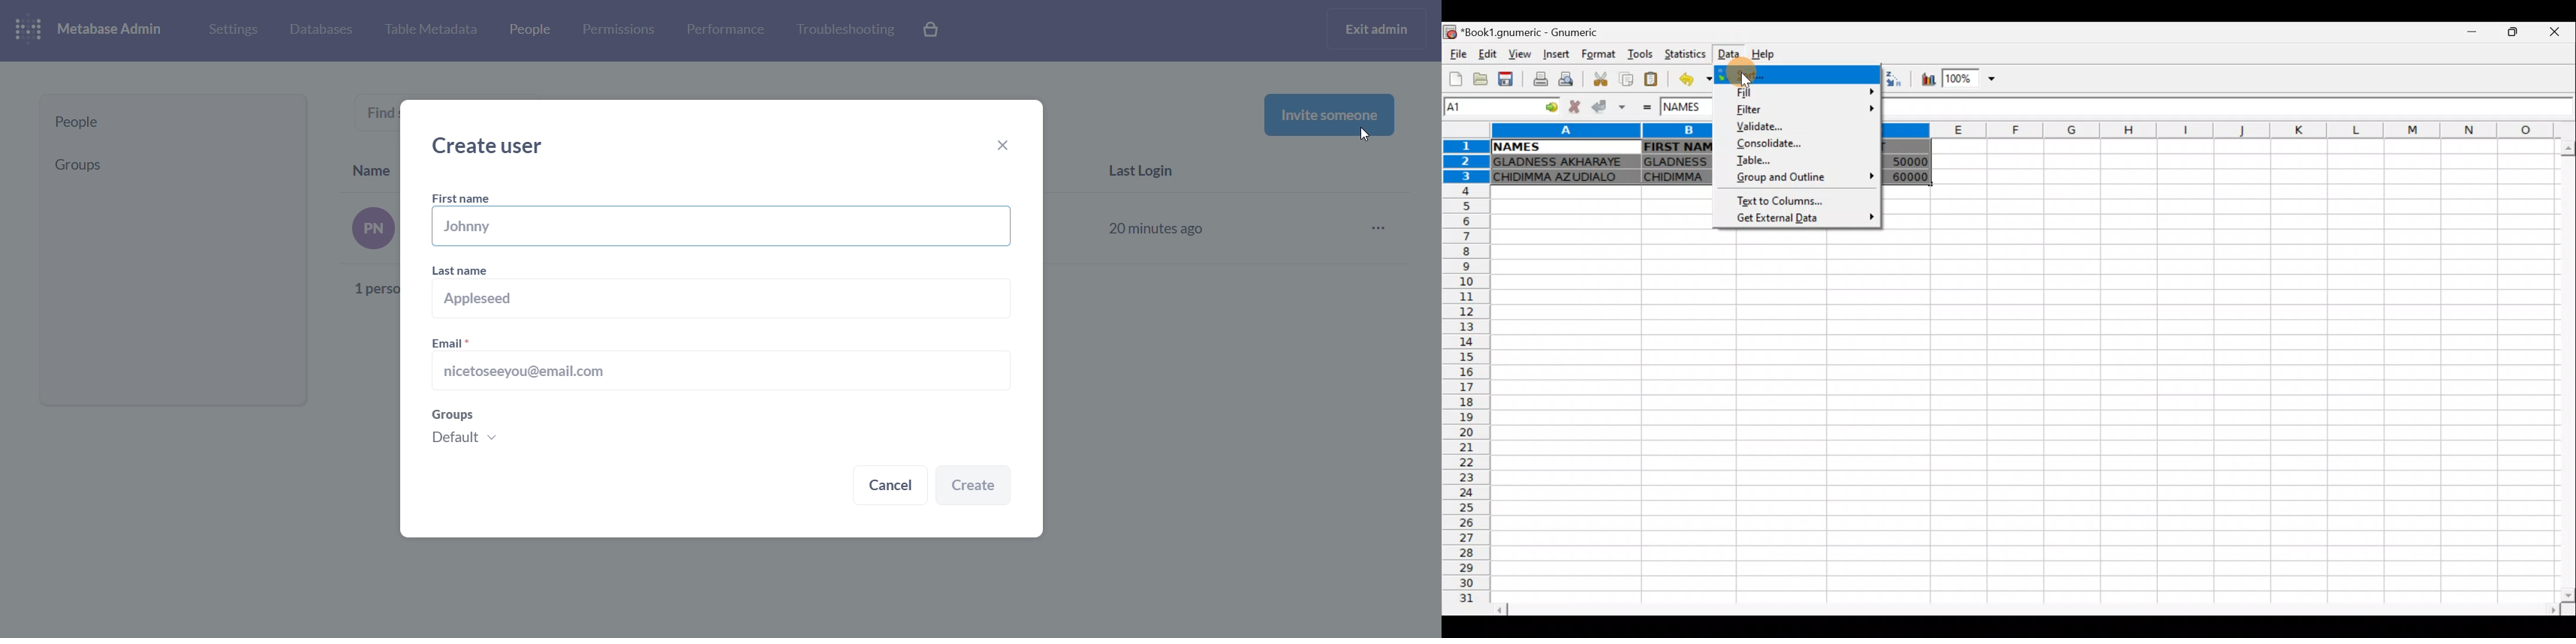 The width and height of the screenshot is (2576, 644). What do you see at coordinates (116, 30) in the screenshot?
I see `metabase admin` at bounding box center [116, 30].